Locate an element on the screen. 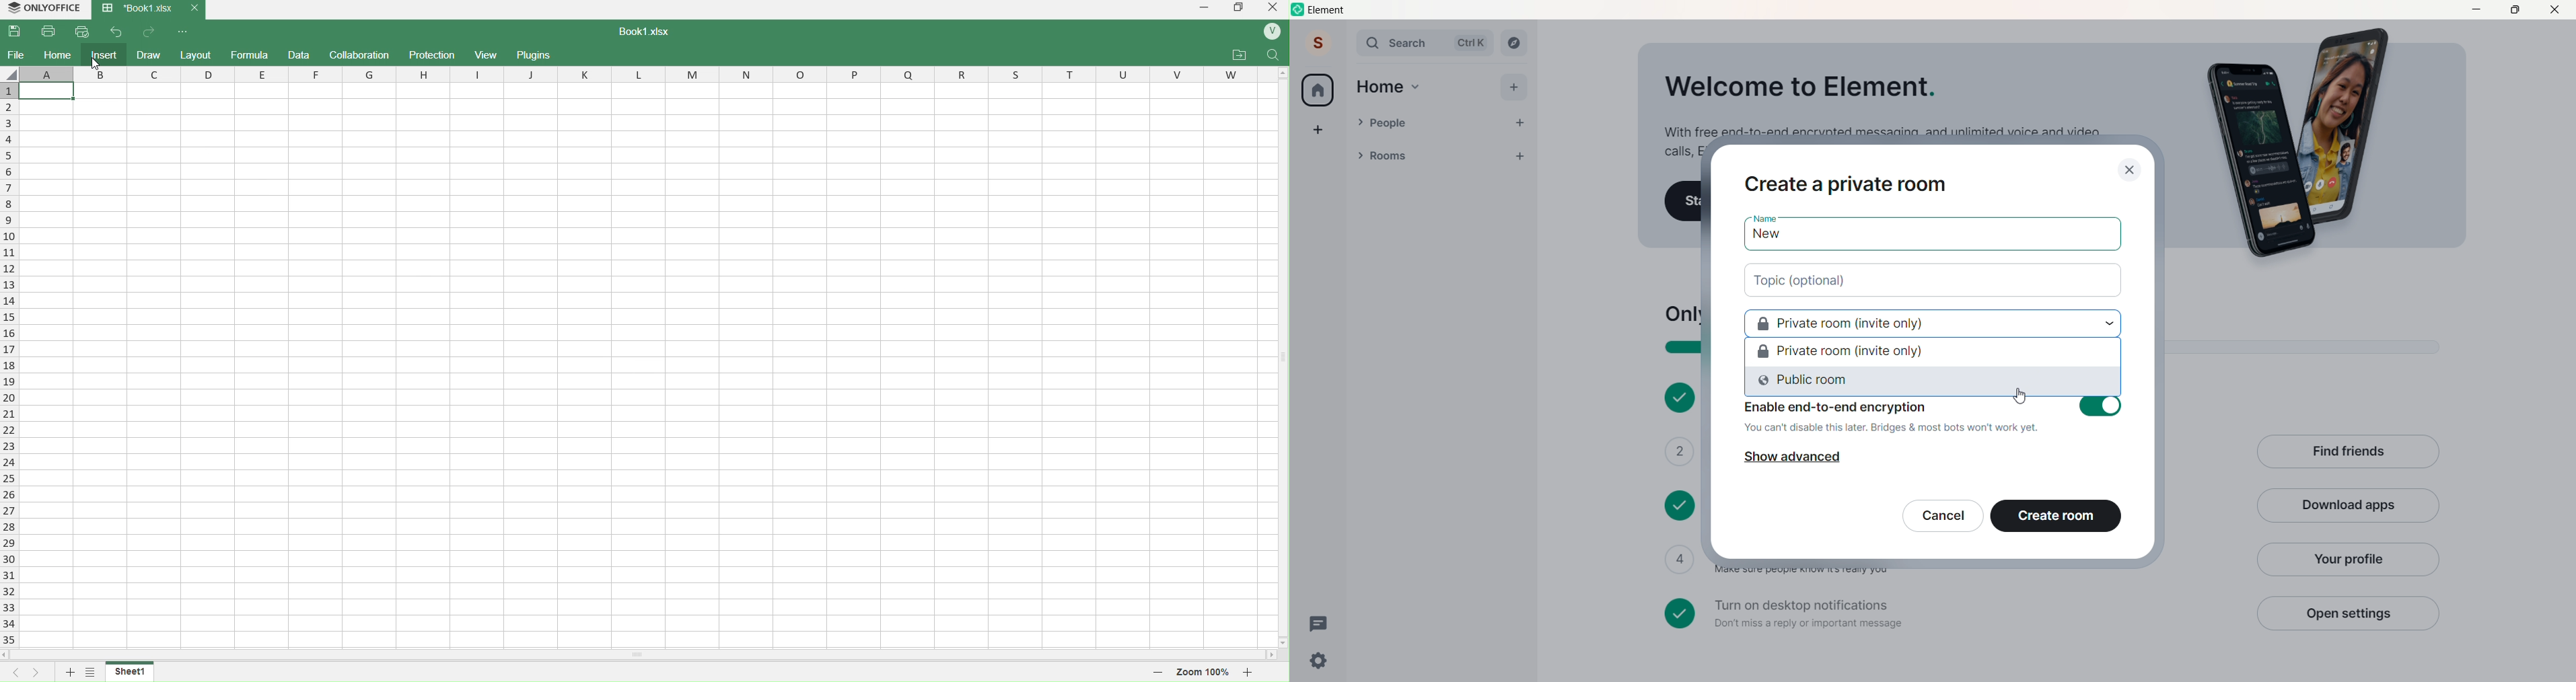 Image resolution: width=2576 pixels, height=700 pixels. search is located at coordinates (1274, 54).